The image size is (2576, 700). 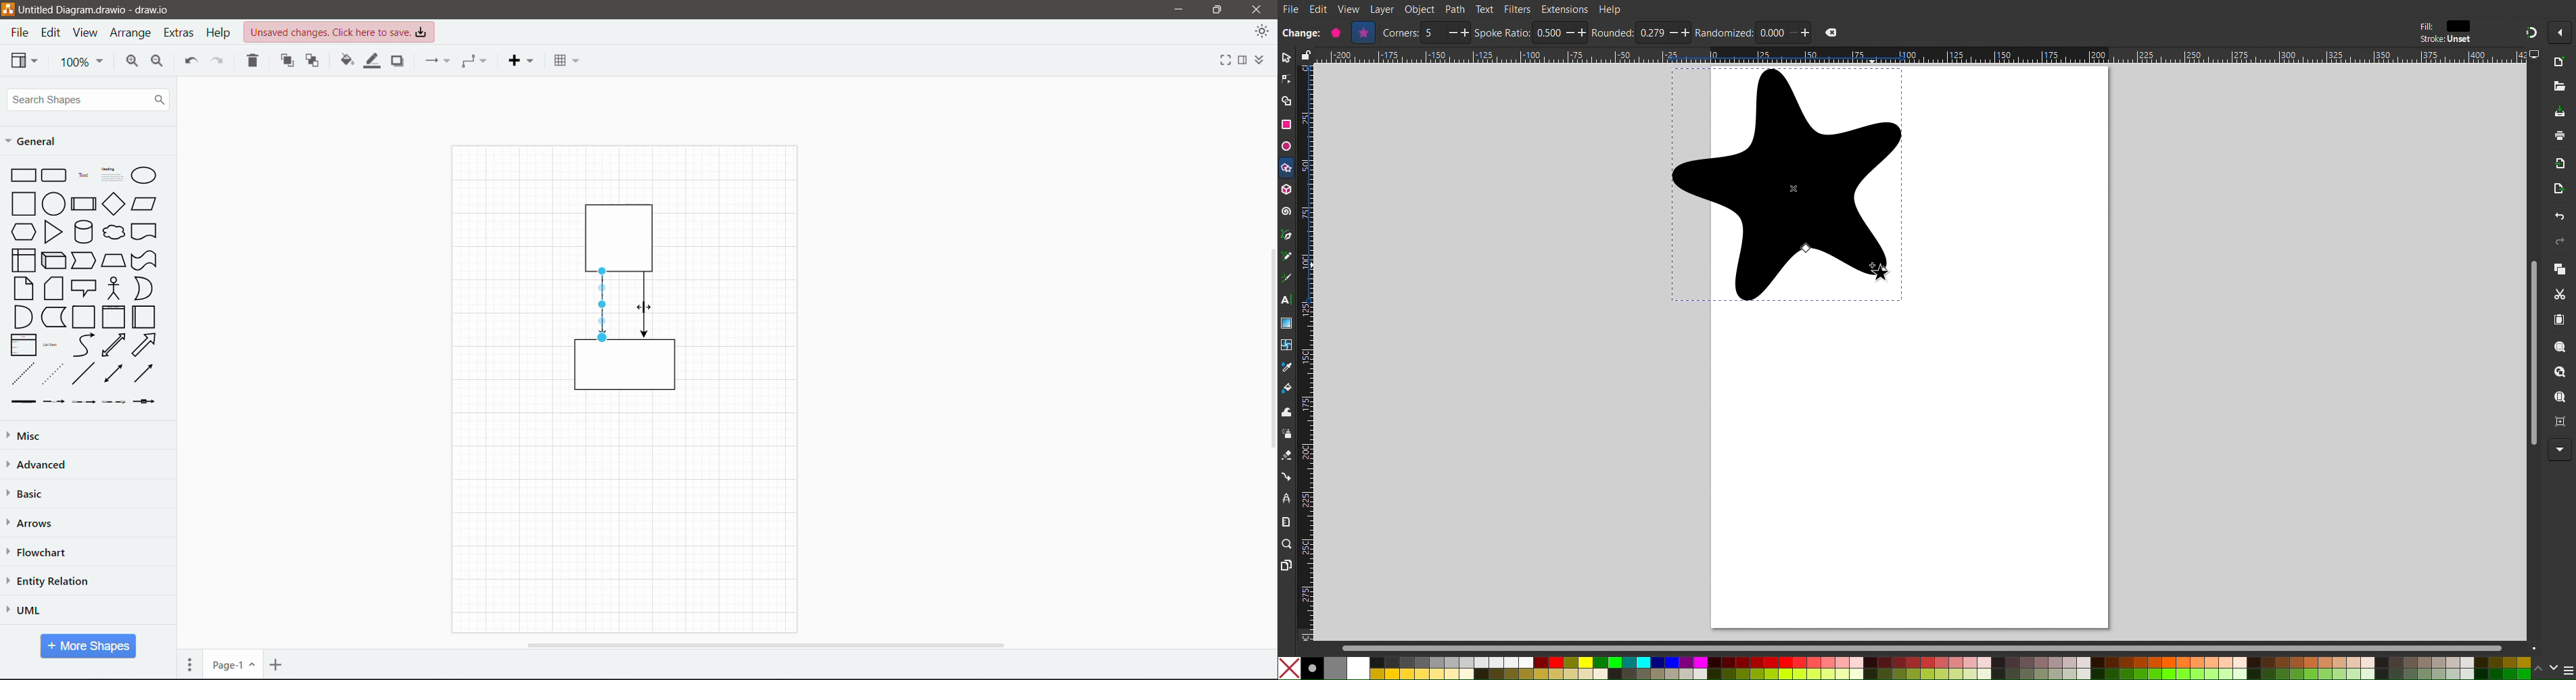 I want to click on Waypoints, so click(x=475, y=61).